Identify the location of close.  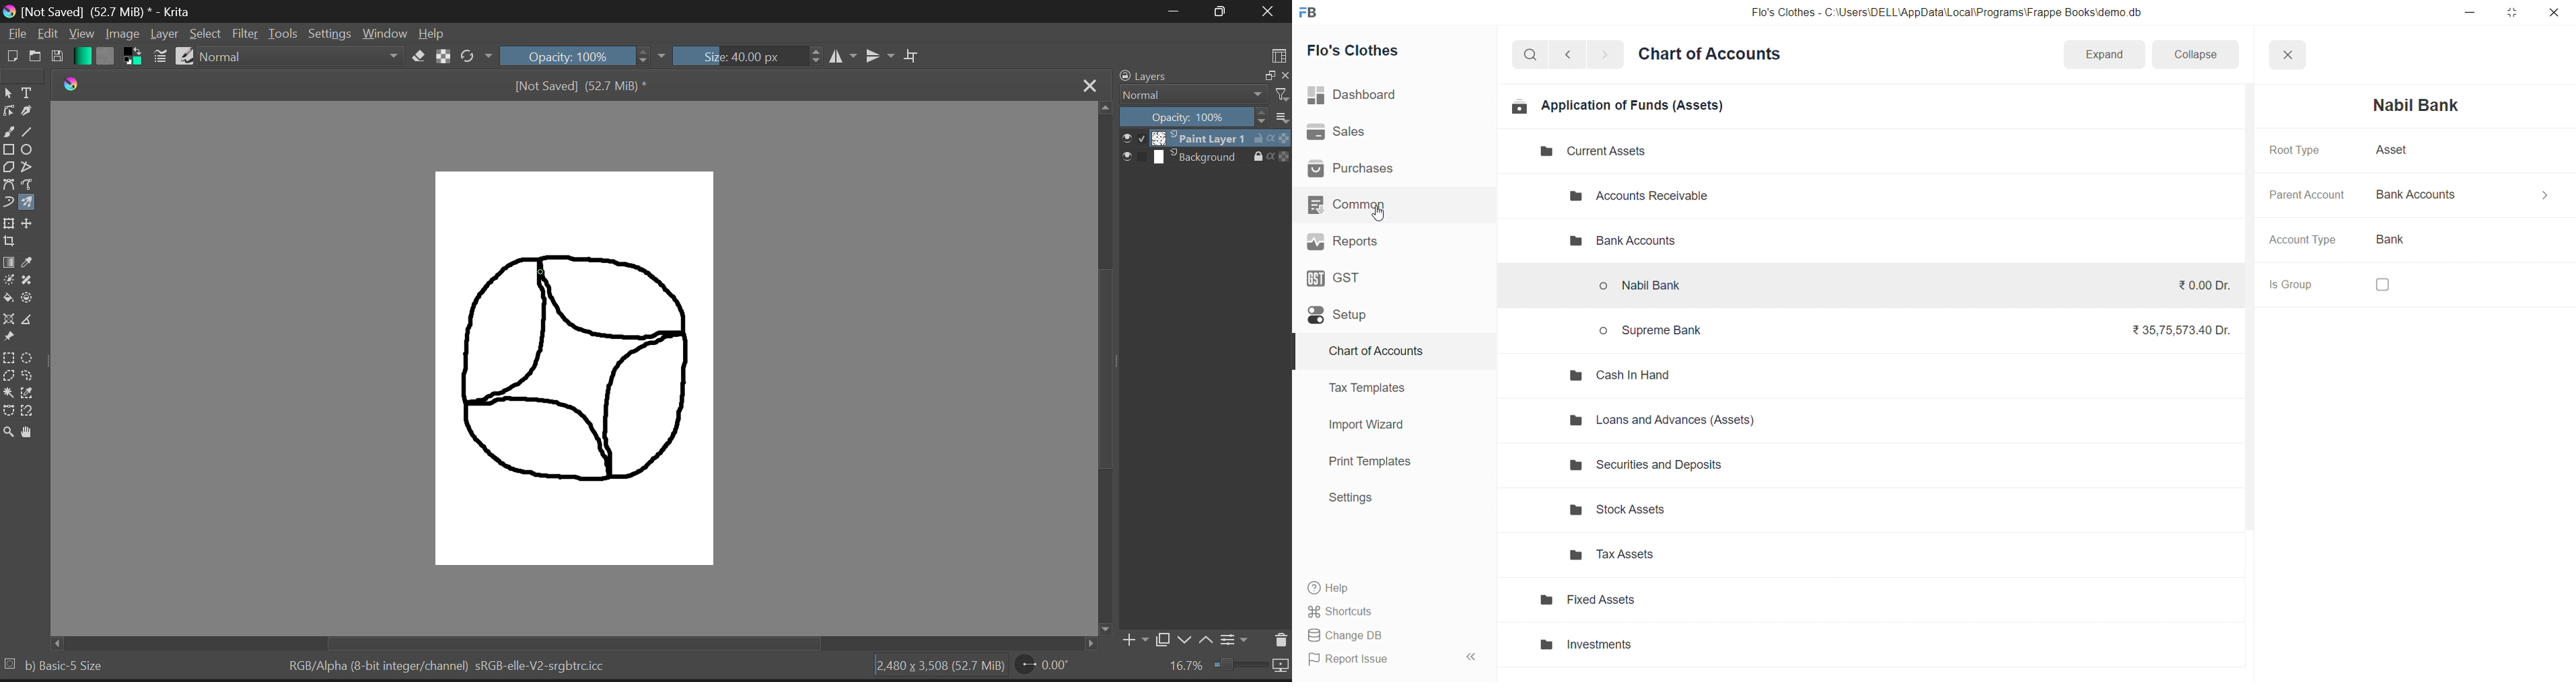
(2554, 12).